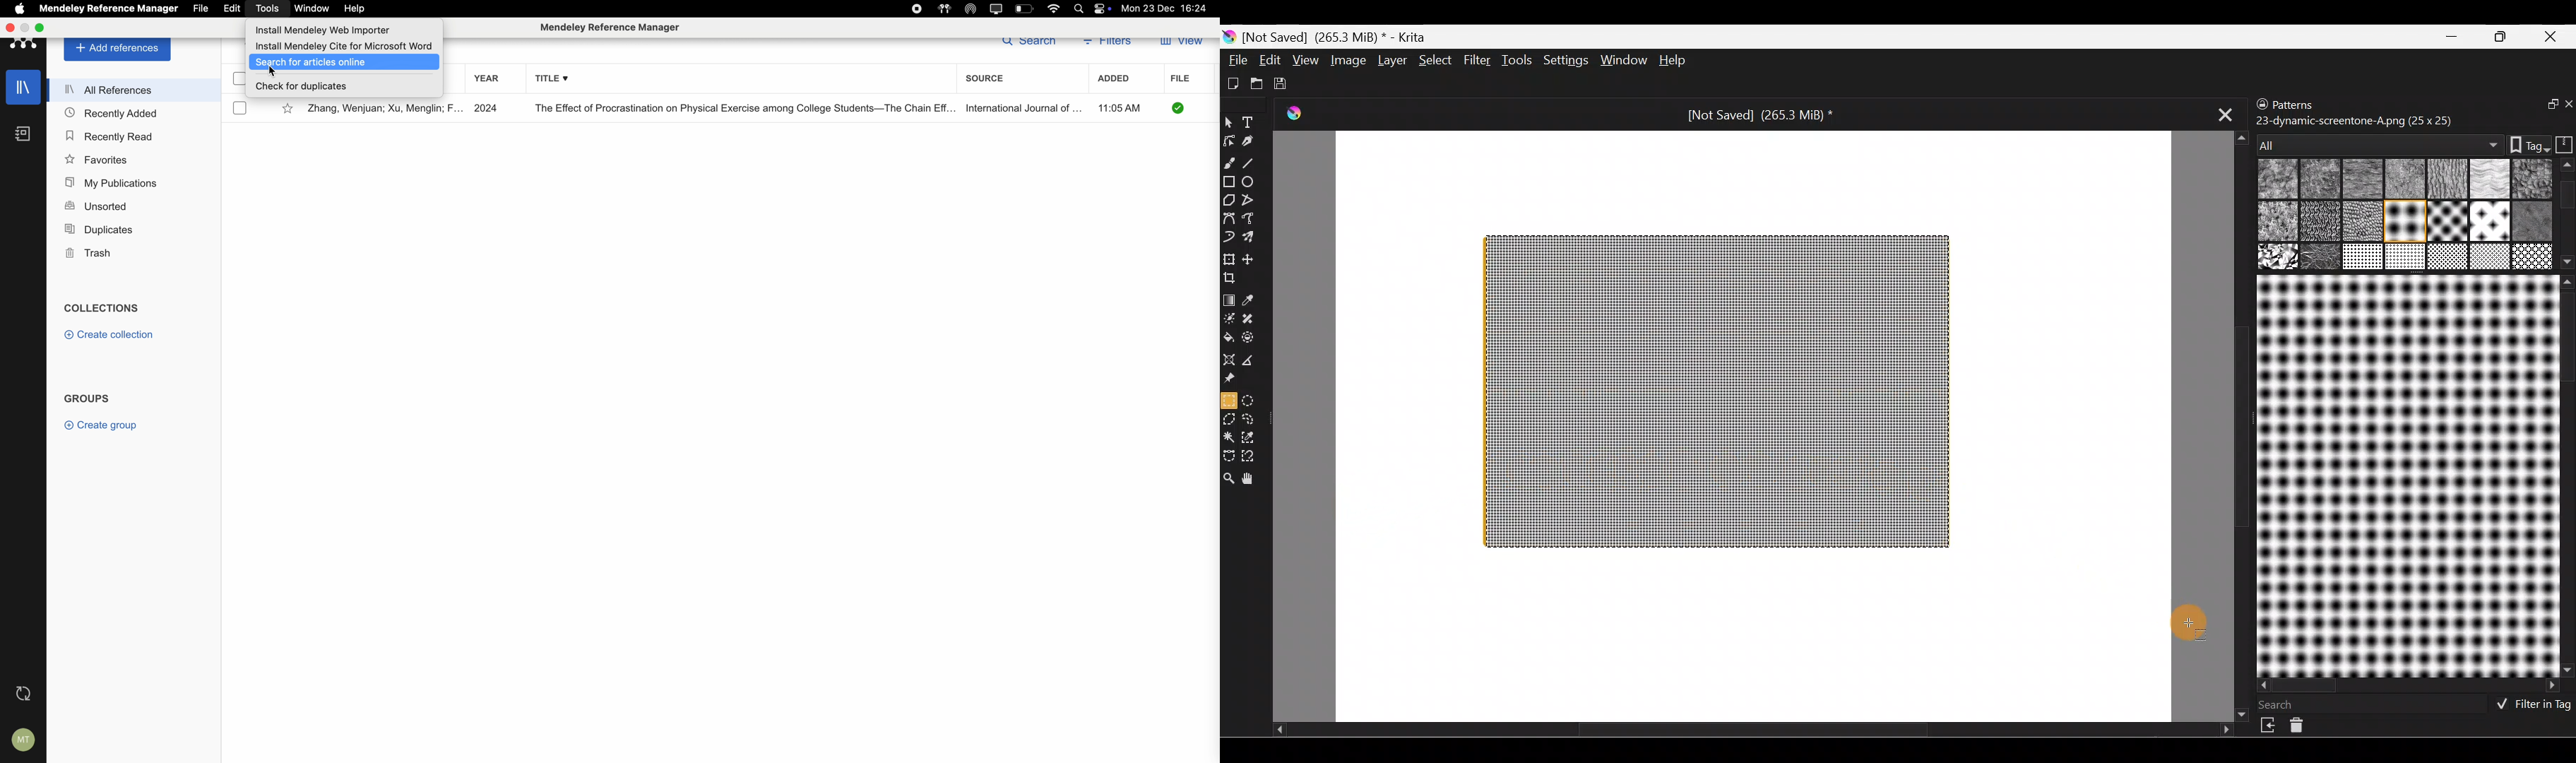  Describe the element at coordinates (2236, 424) in the screenshot. I see `Scroll tab` at that location.